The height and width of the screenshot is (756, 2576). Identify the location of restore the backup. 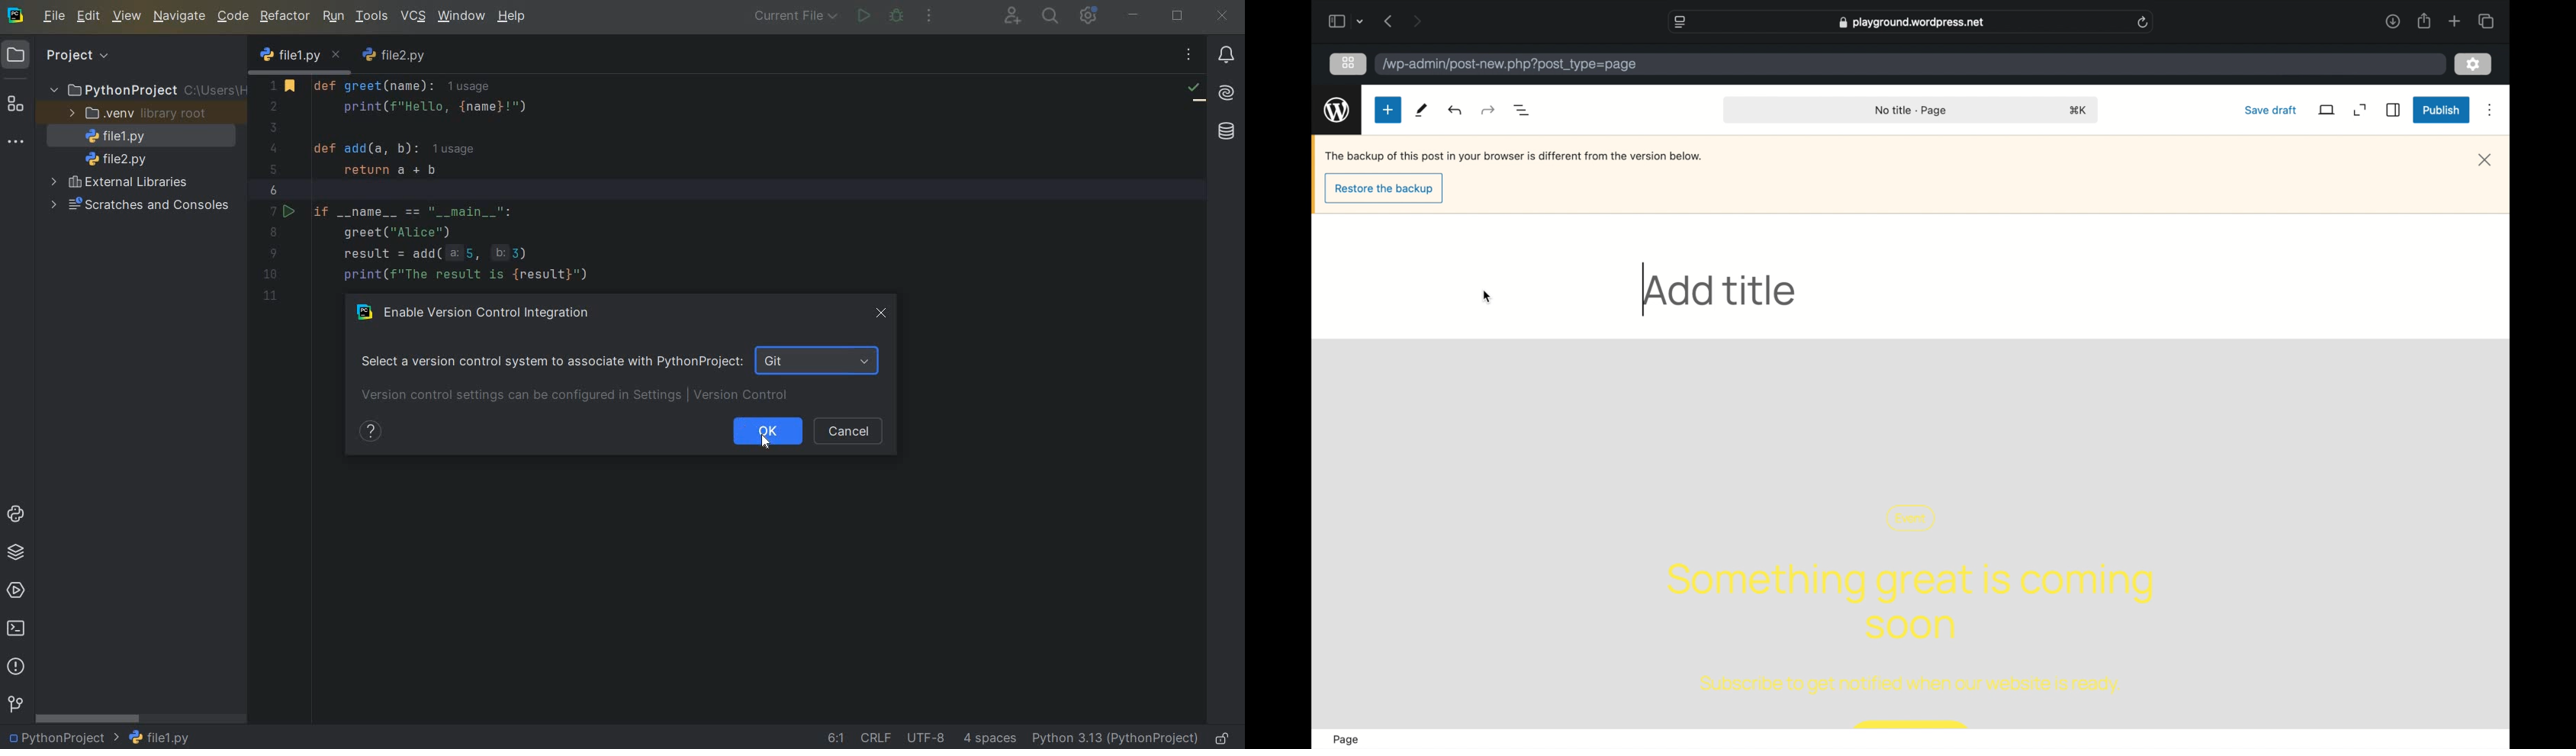
(1383, 189).